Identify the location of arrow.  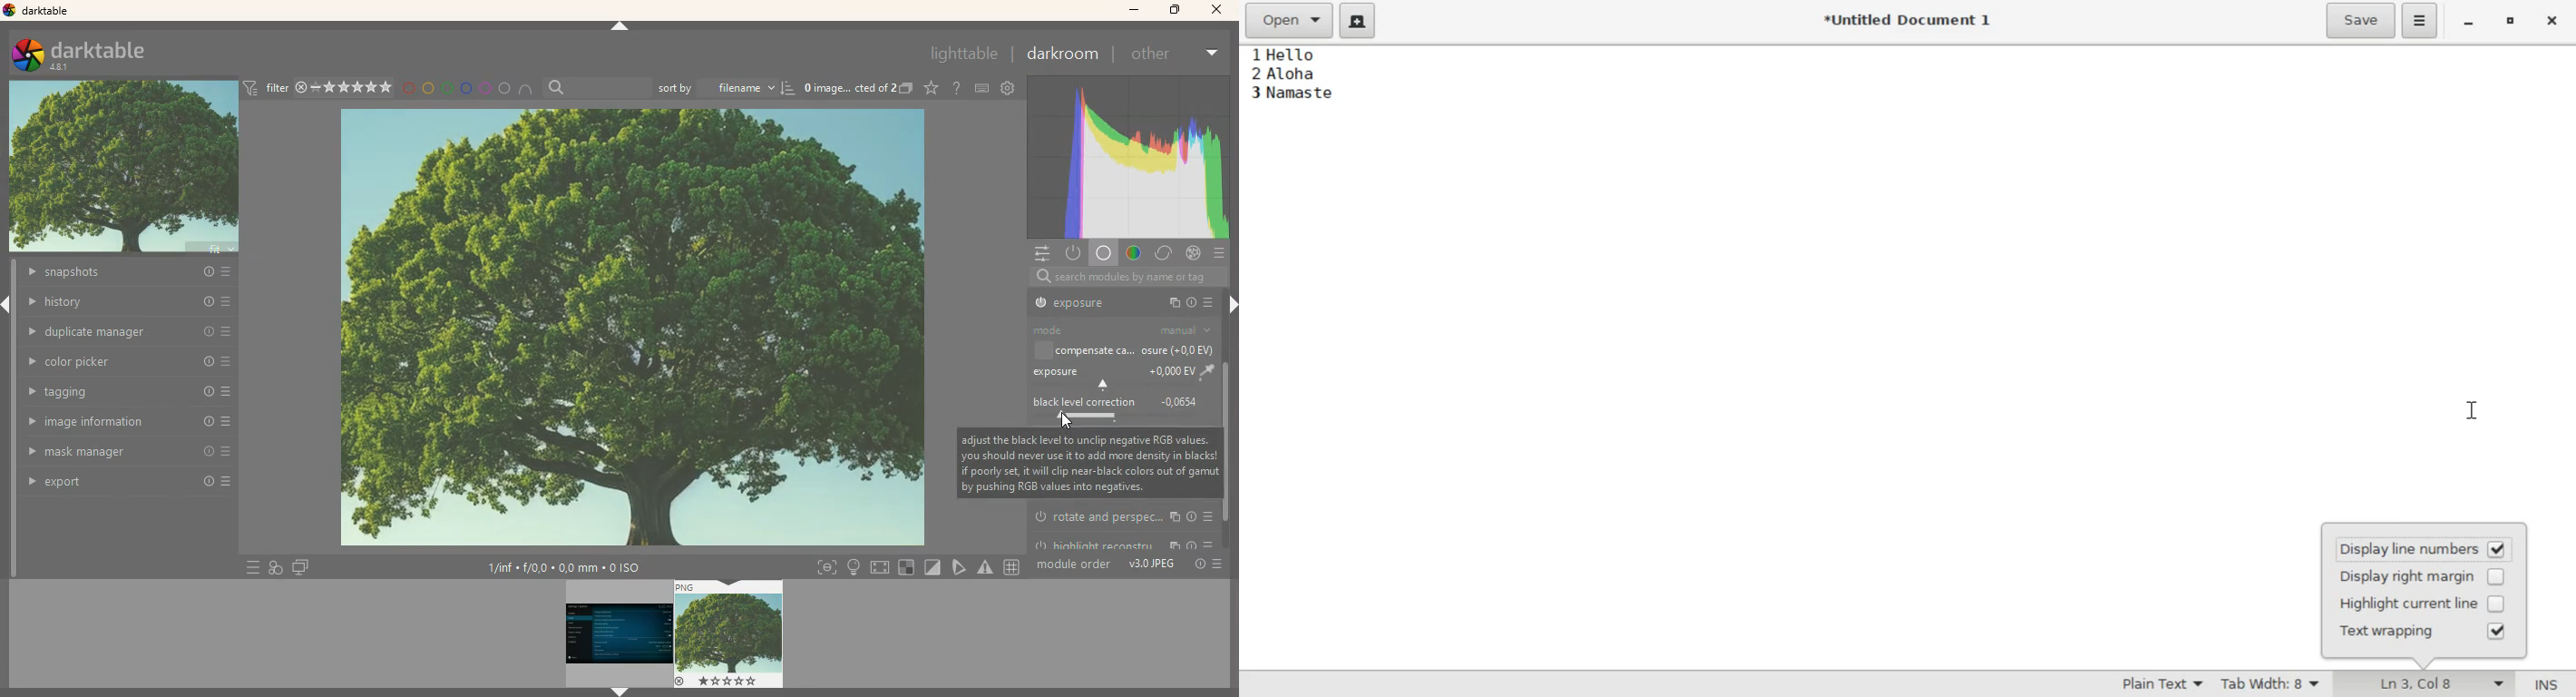
(1231, 303).